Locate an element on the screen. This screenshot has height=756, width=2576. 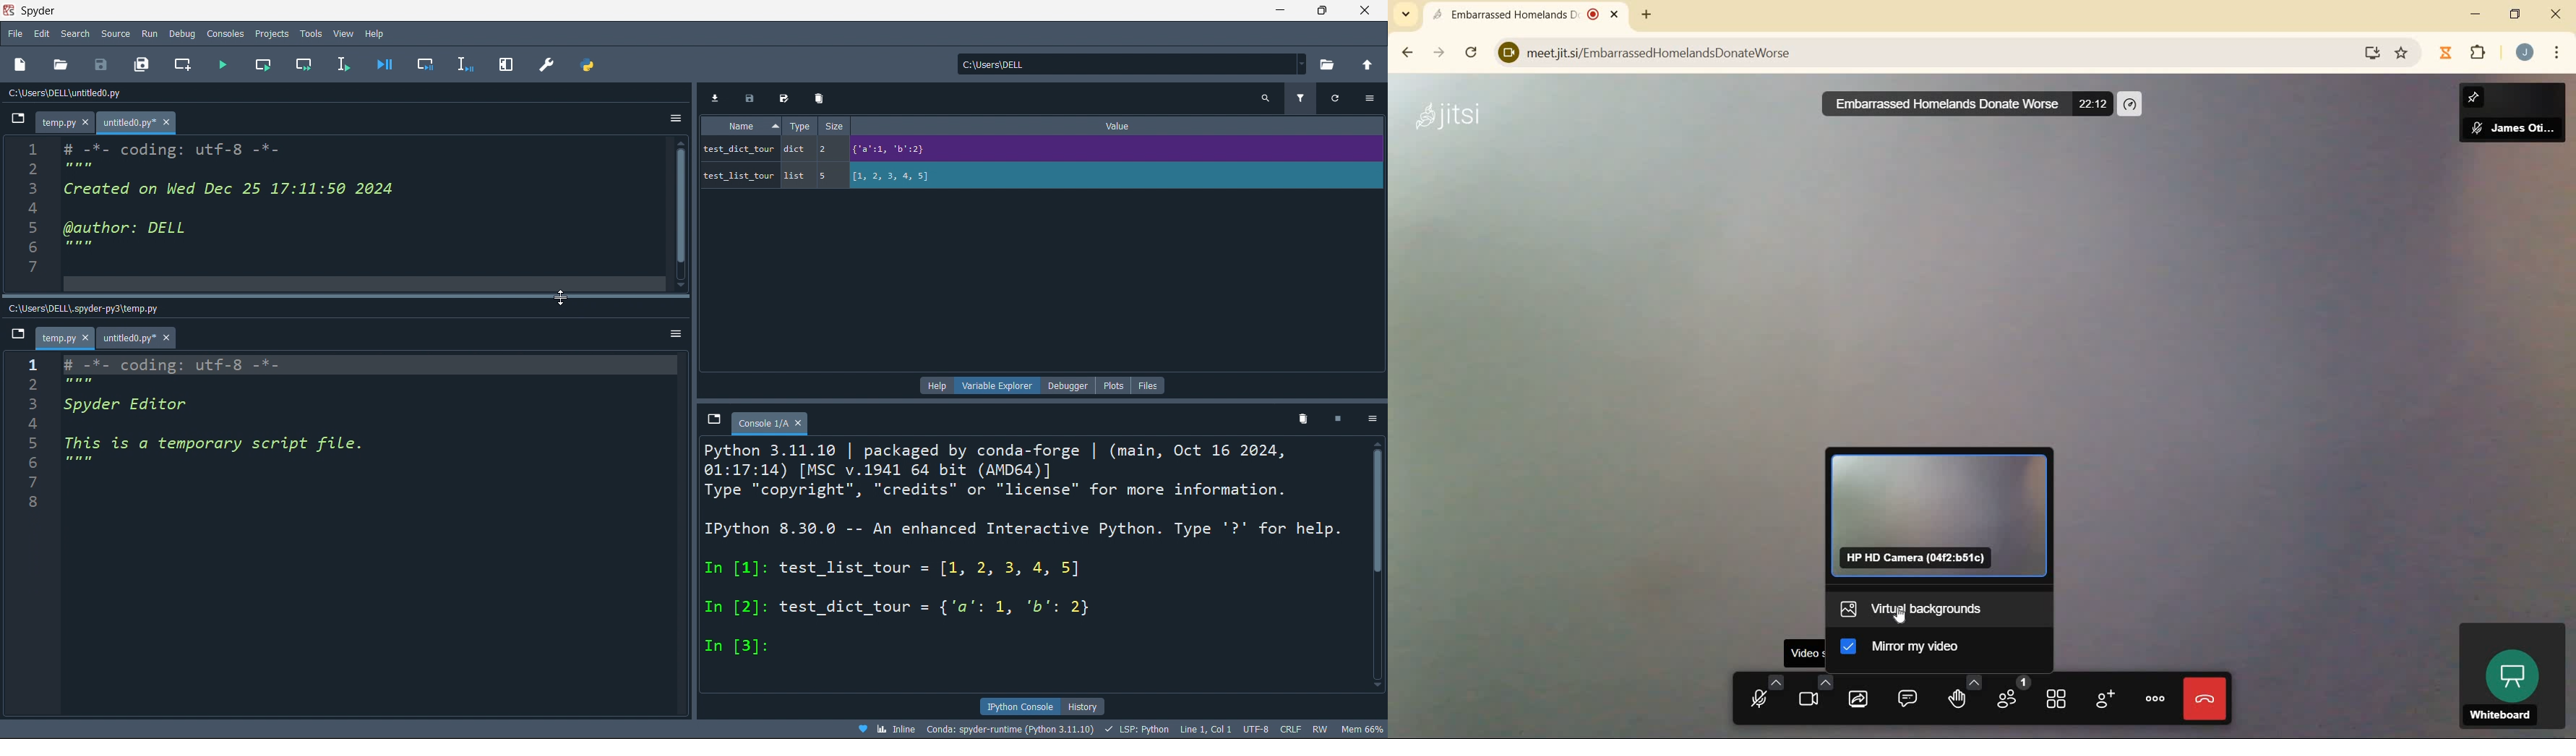
performance settings is located at coordinates (2131, 103).